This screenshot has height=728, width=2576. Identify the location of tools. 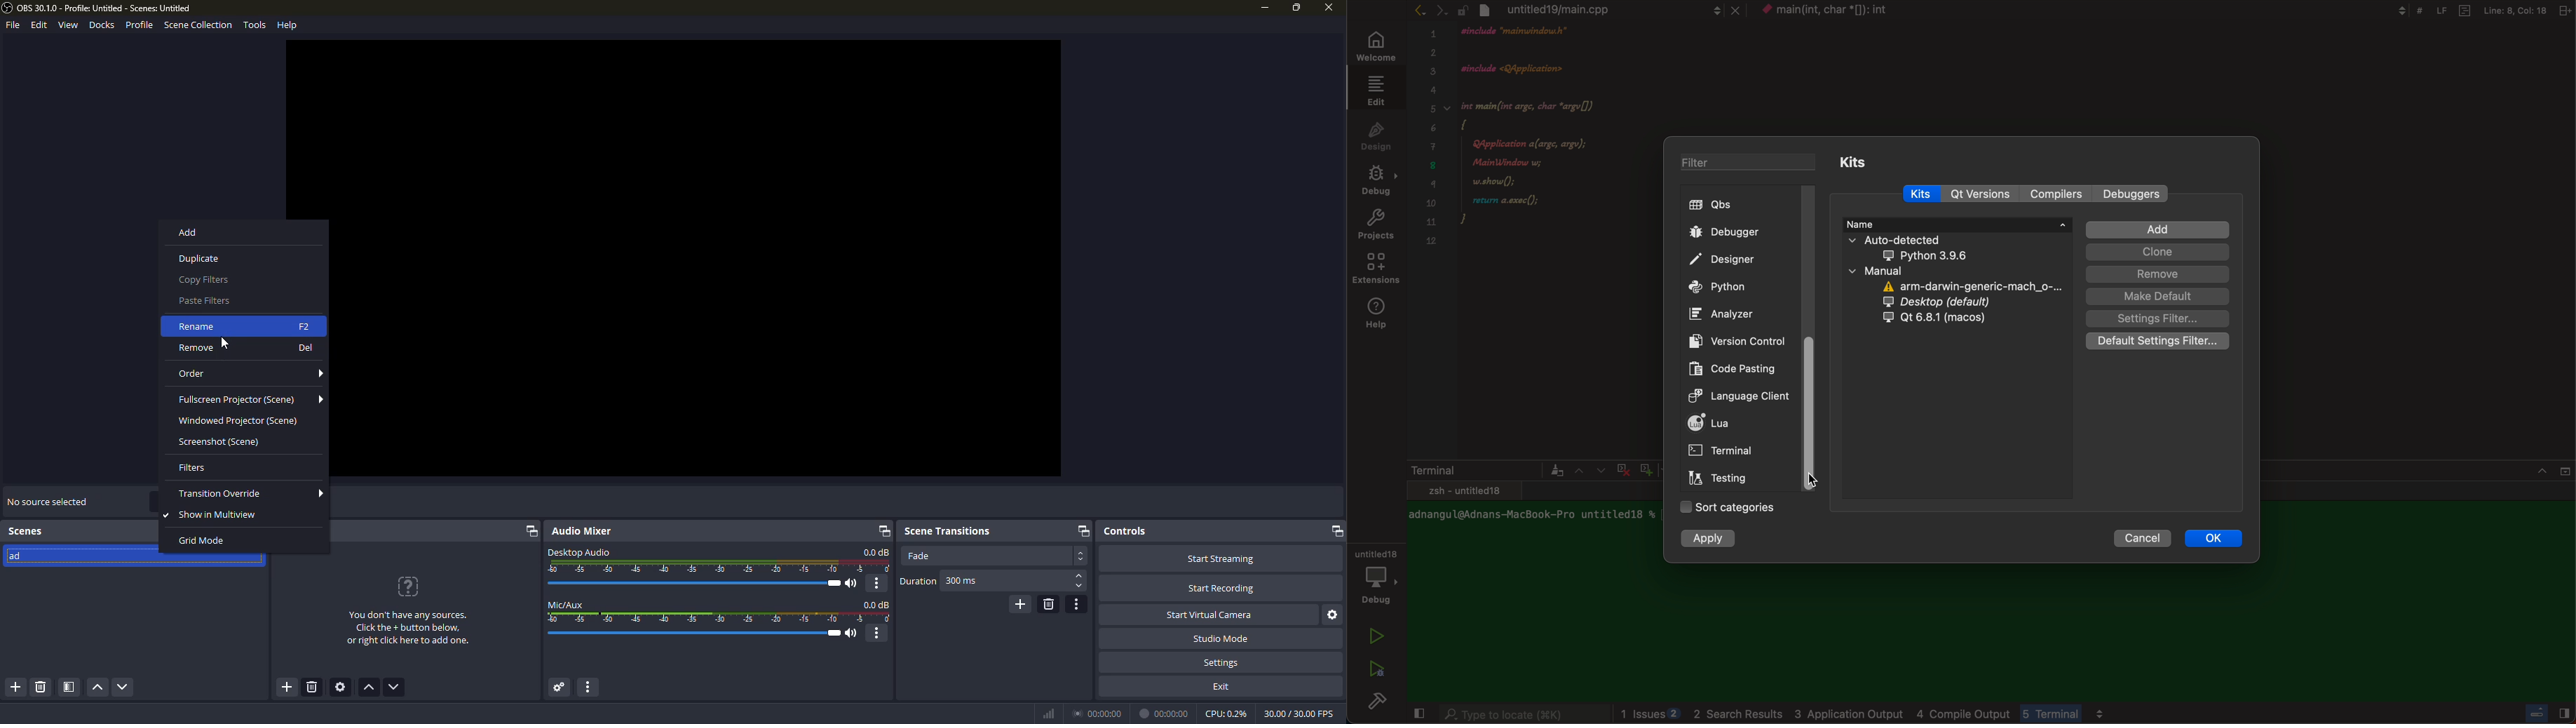
(255, 27).